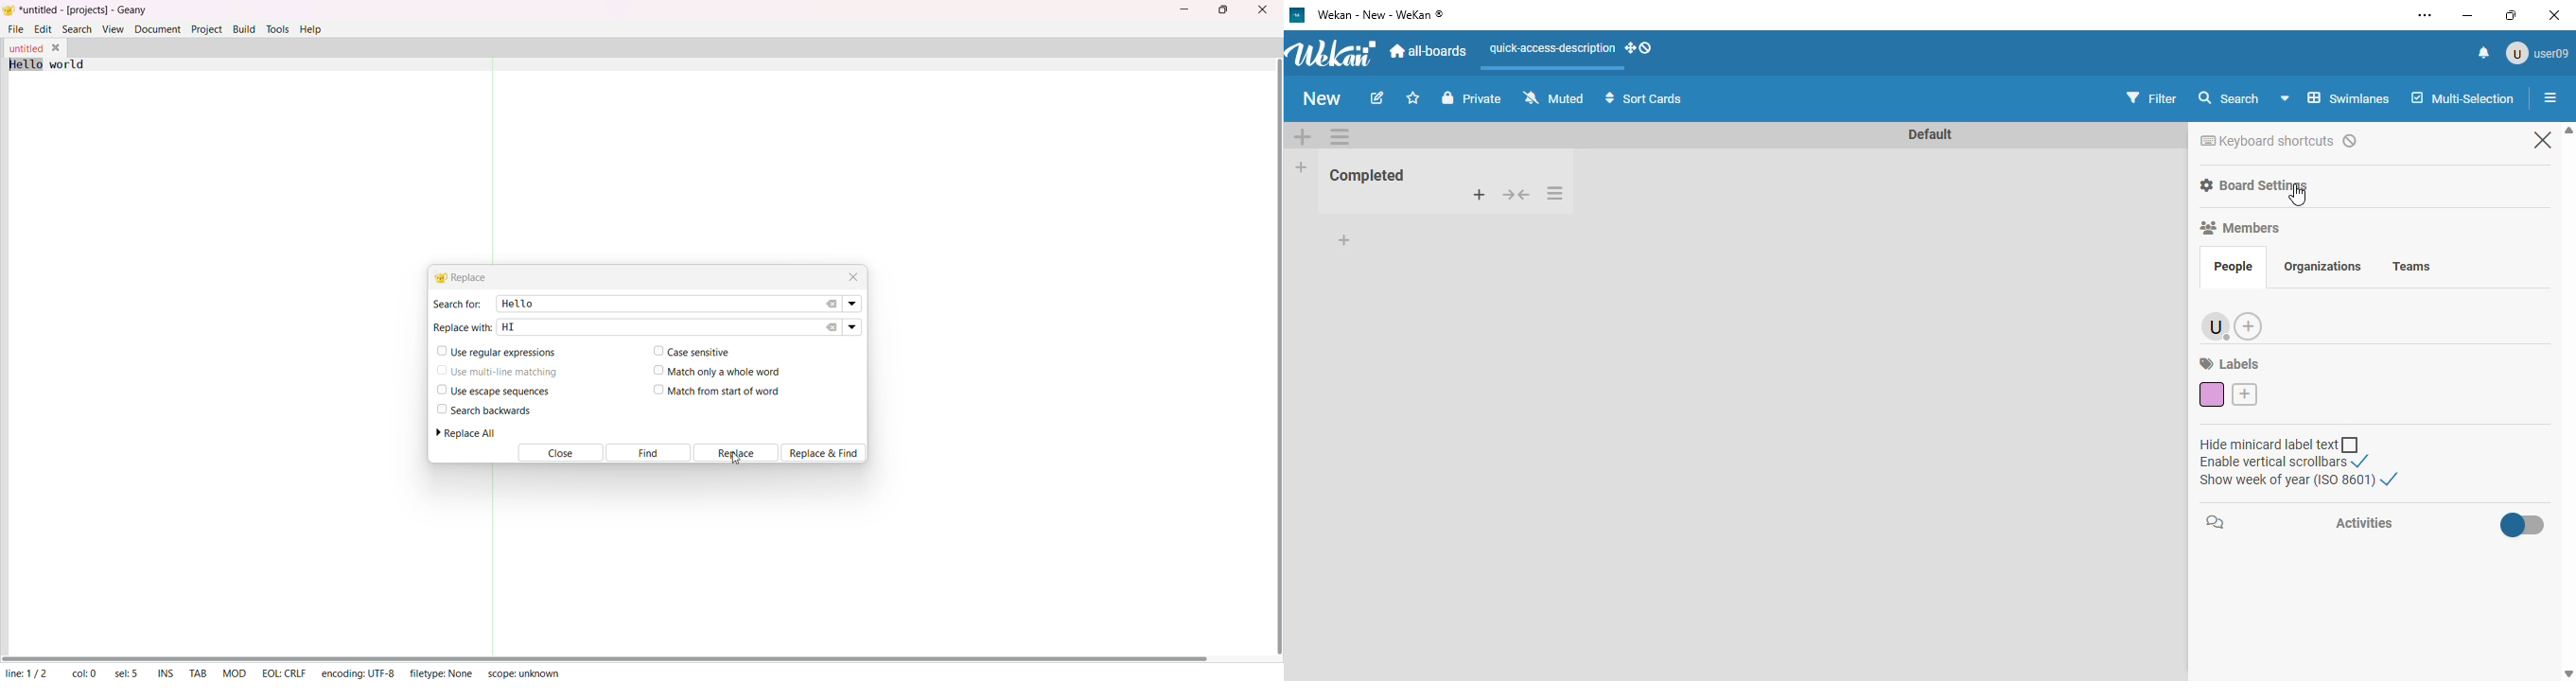  I want to click on Scope: unknown, so click(523, 672).